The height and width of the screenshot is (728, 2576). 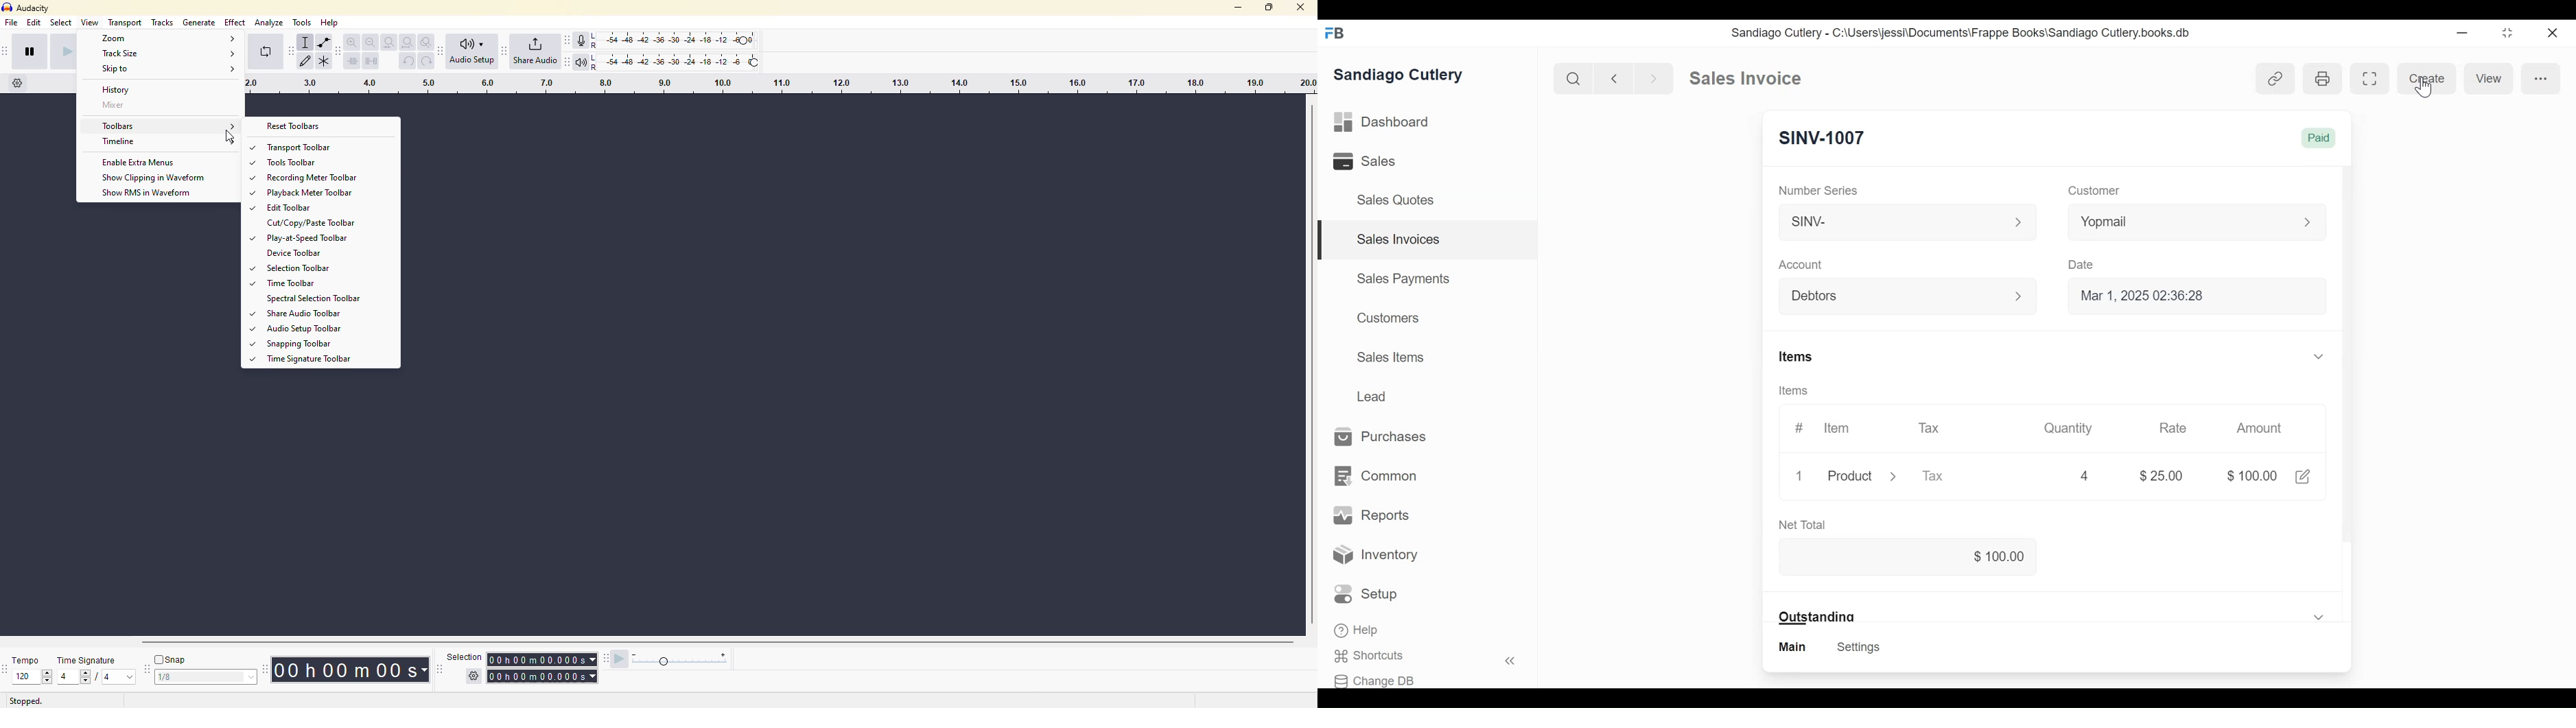 What do you see at coordinates (2052, 614) in the screenshot?
I see `Outstanding` at bounding box center [2052, 614].